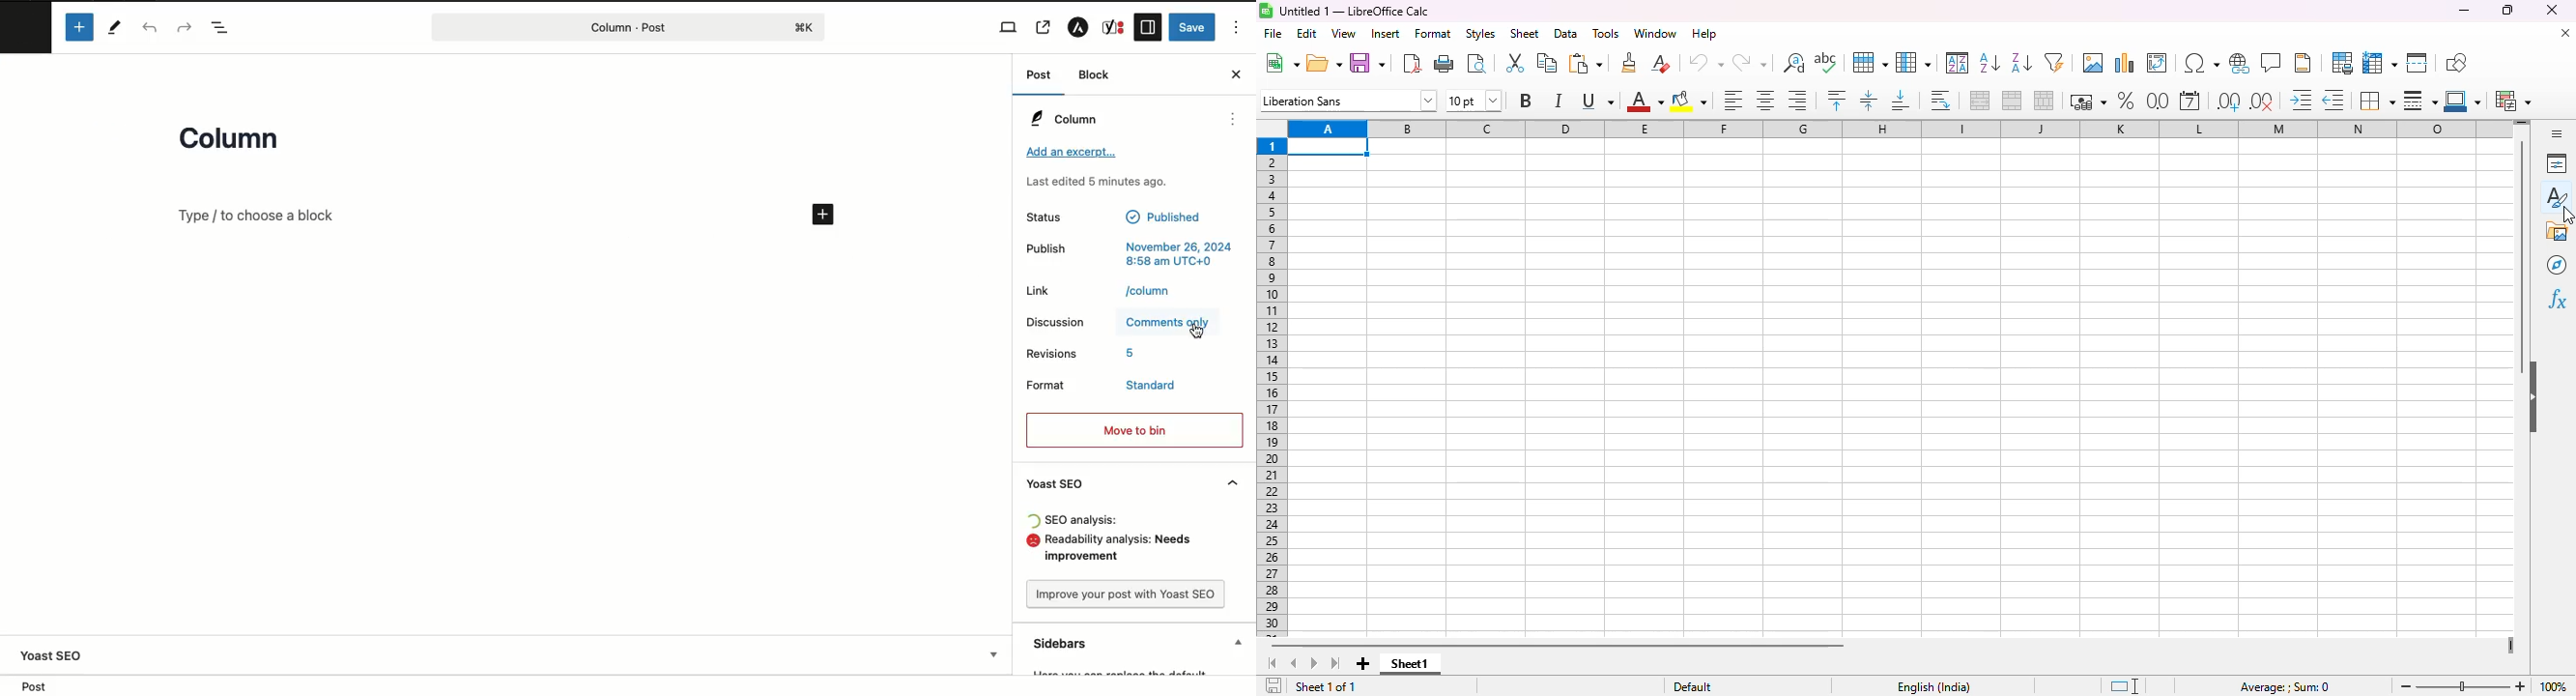 This screenshot has width=2576, height=700. I want to click on wrap text, so click(1939, 101).